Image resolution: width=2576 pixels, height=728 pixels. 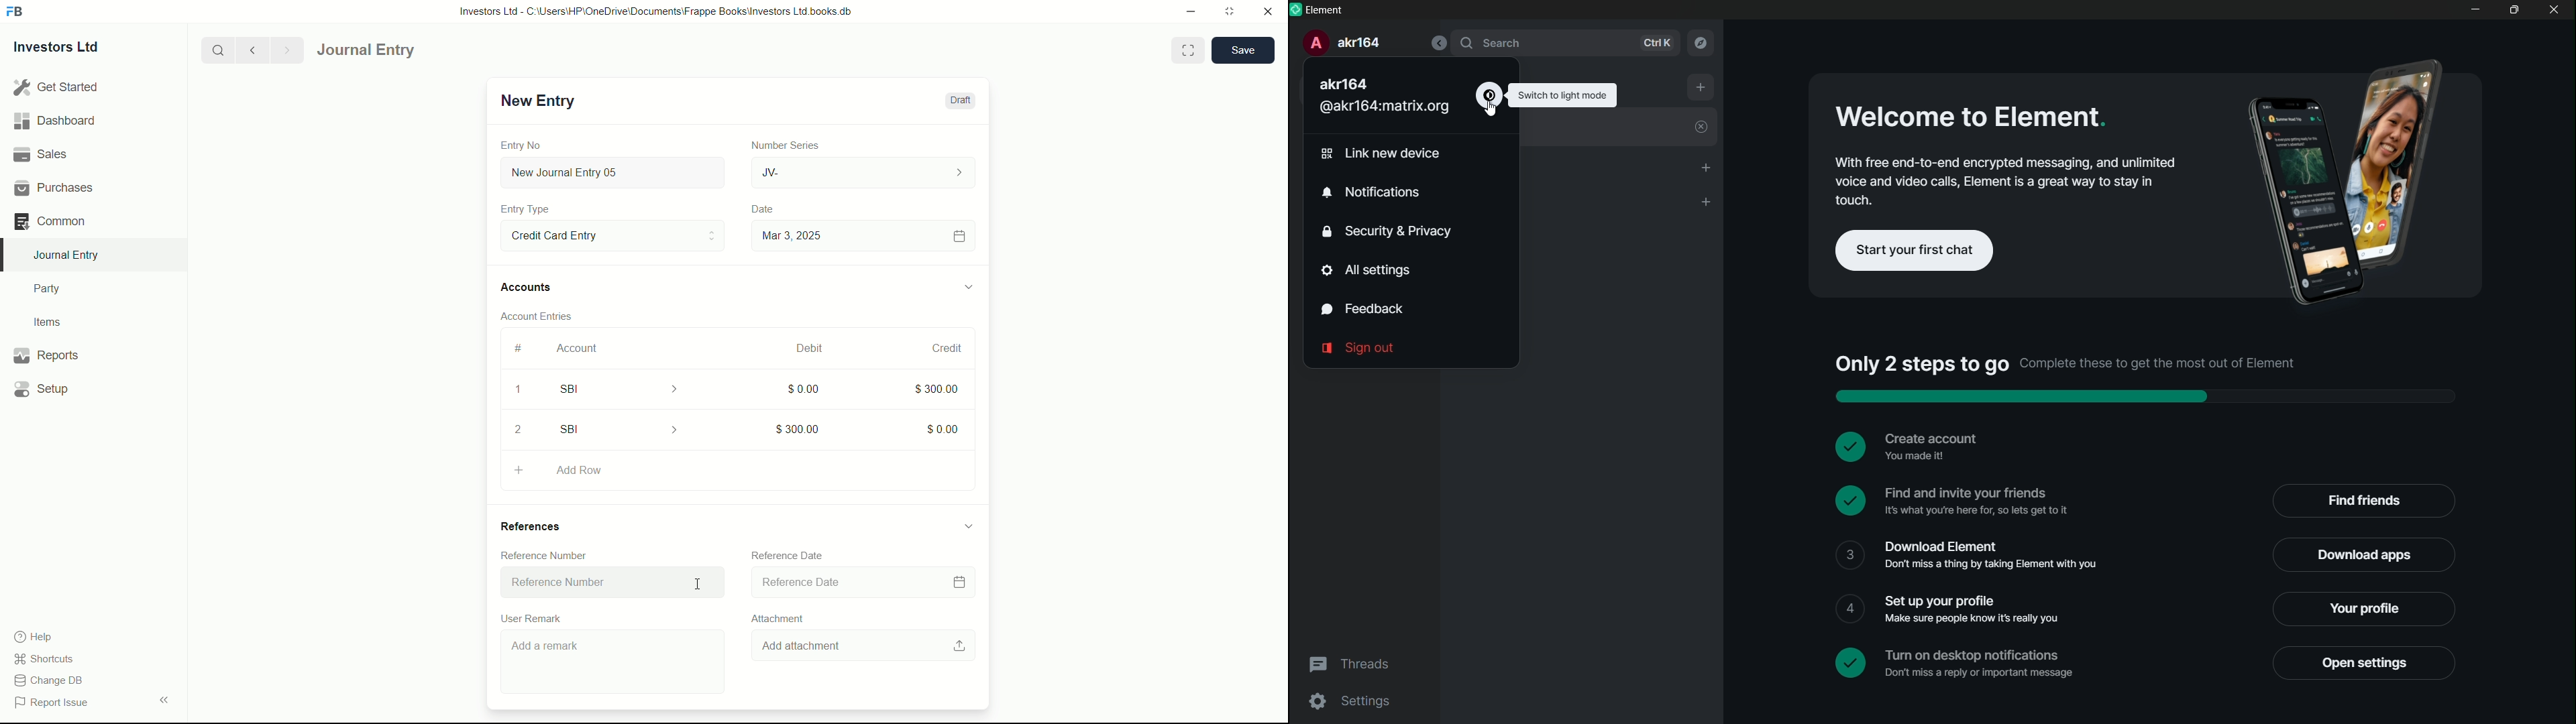 I want to click on Next, so click(x=284, y=50).